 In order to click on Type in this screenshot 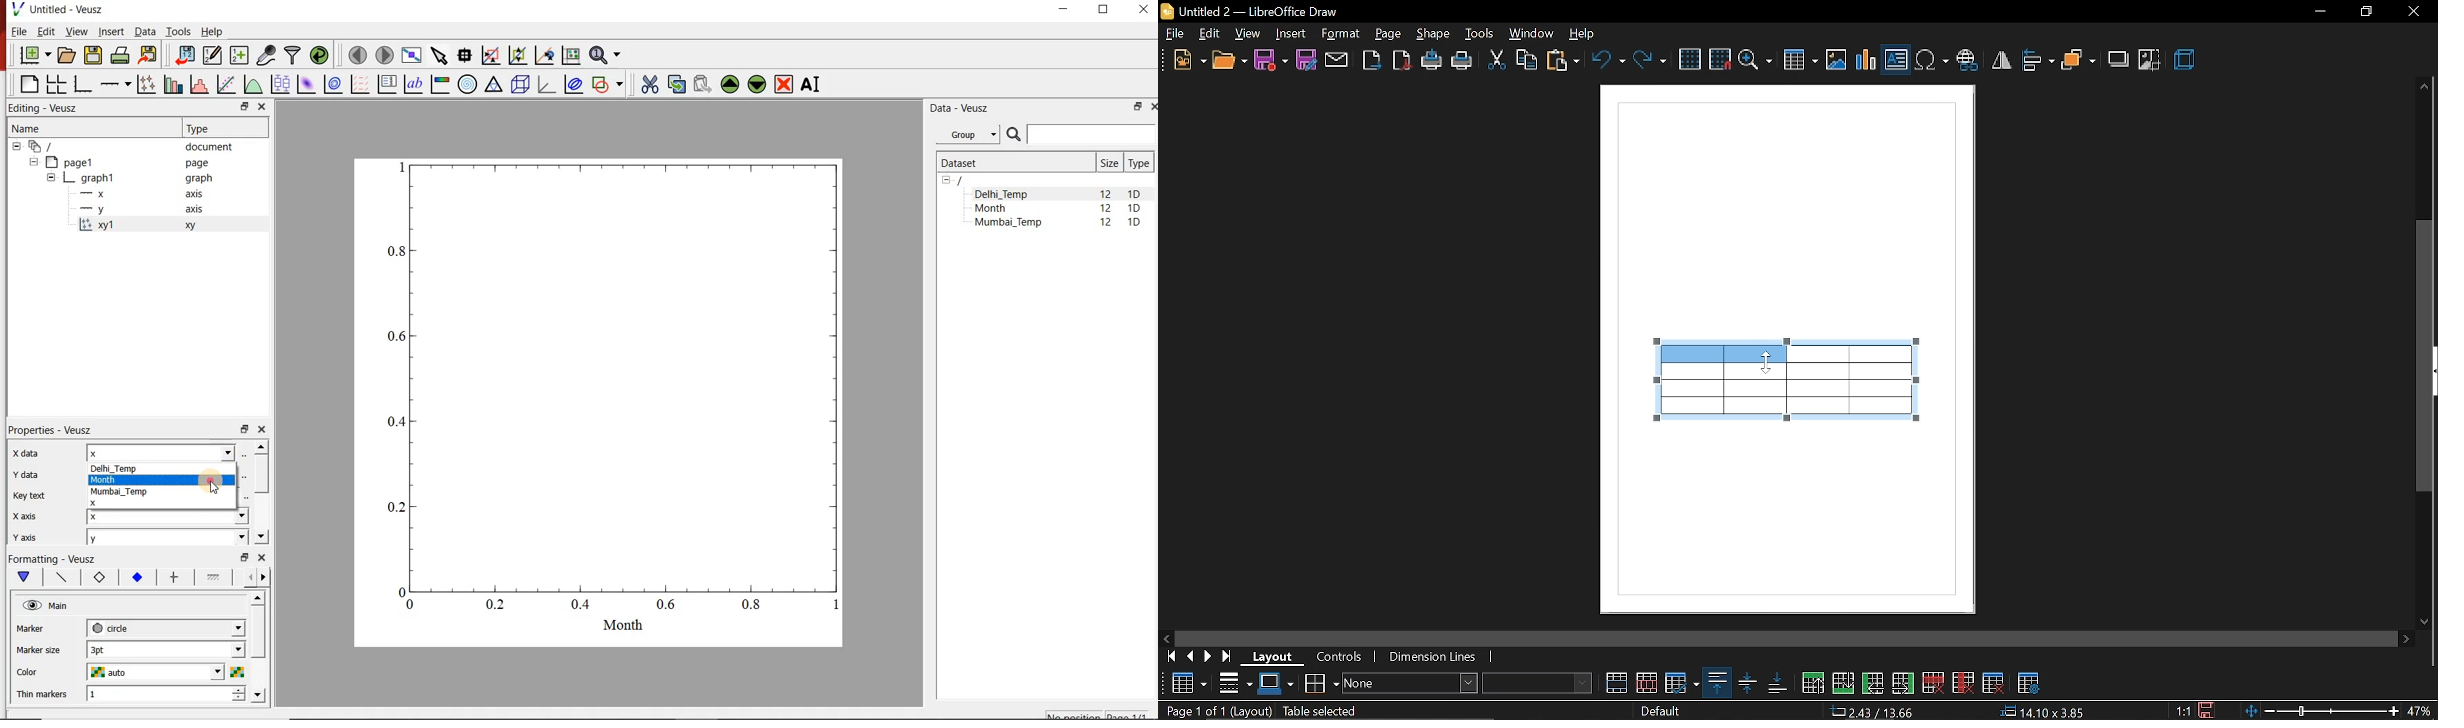, I will do `click(1139, 163)`.